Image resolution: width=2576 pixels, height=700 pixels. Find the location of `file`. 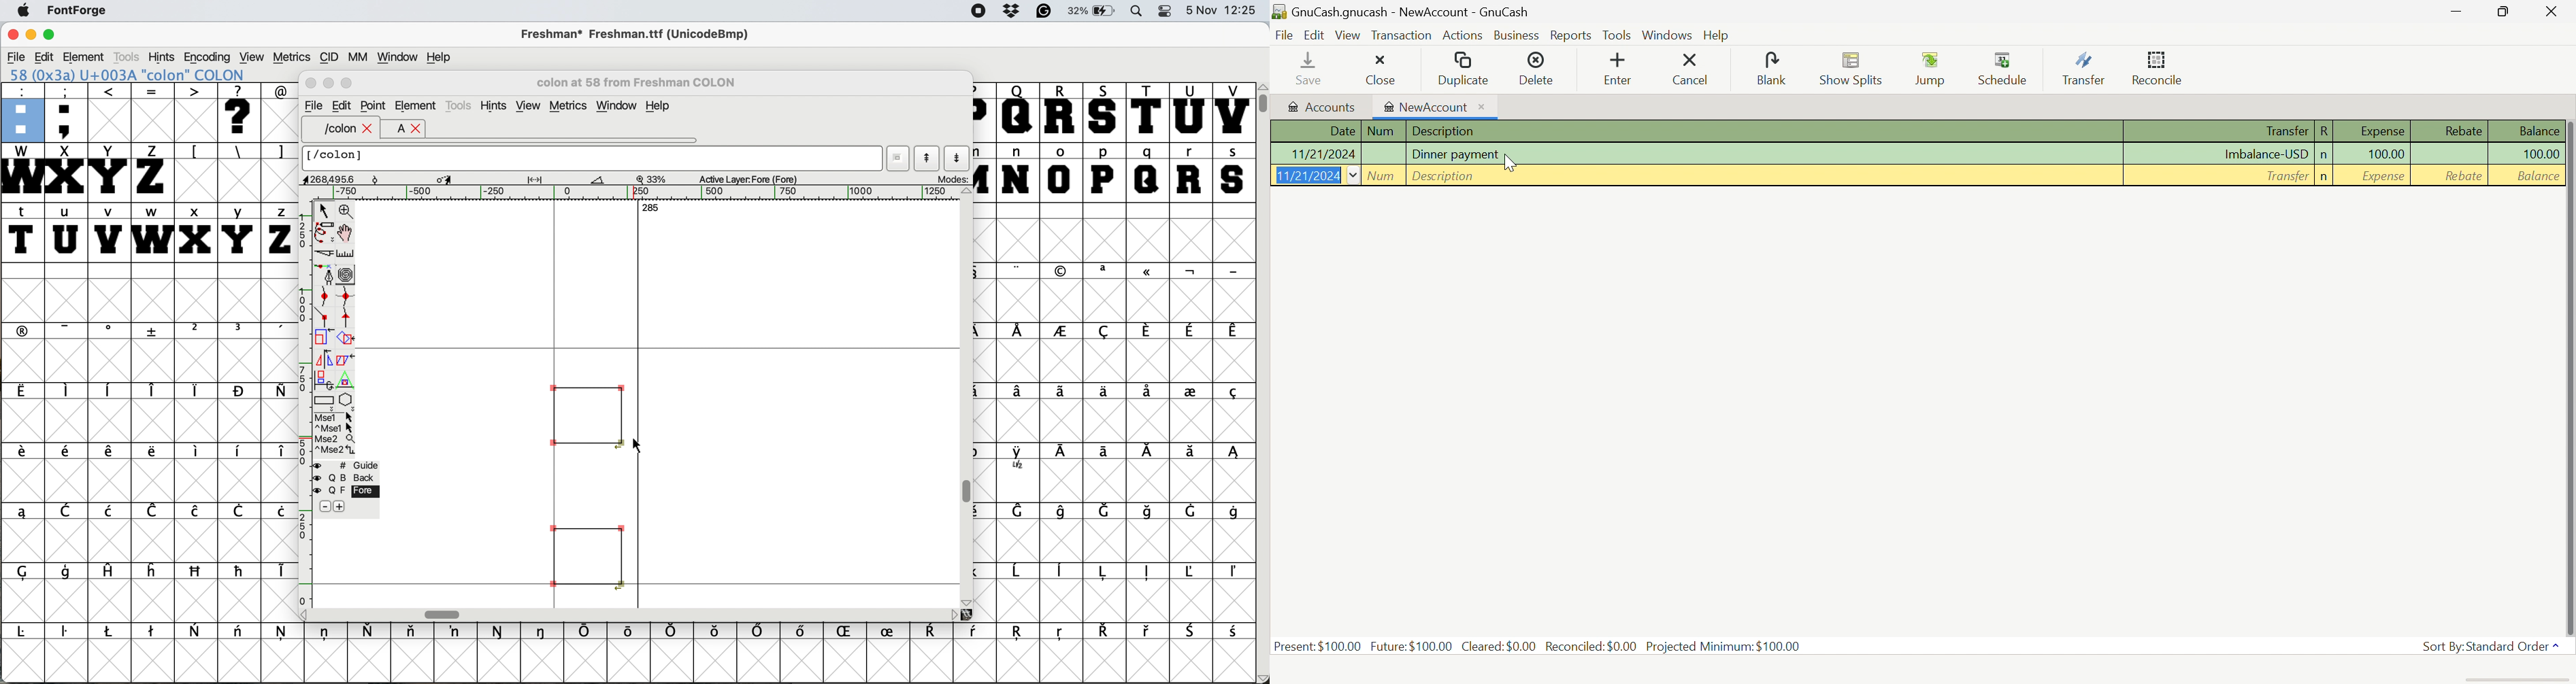

file is located at coordinates (313, 105).